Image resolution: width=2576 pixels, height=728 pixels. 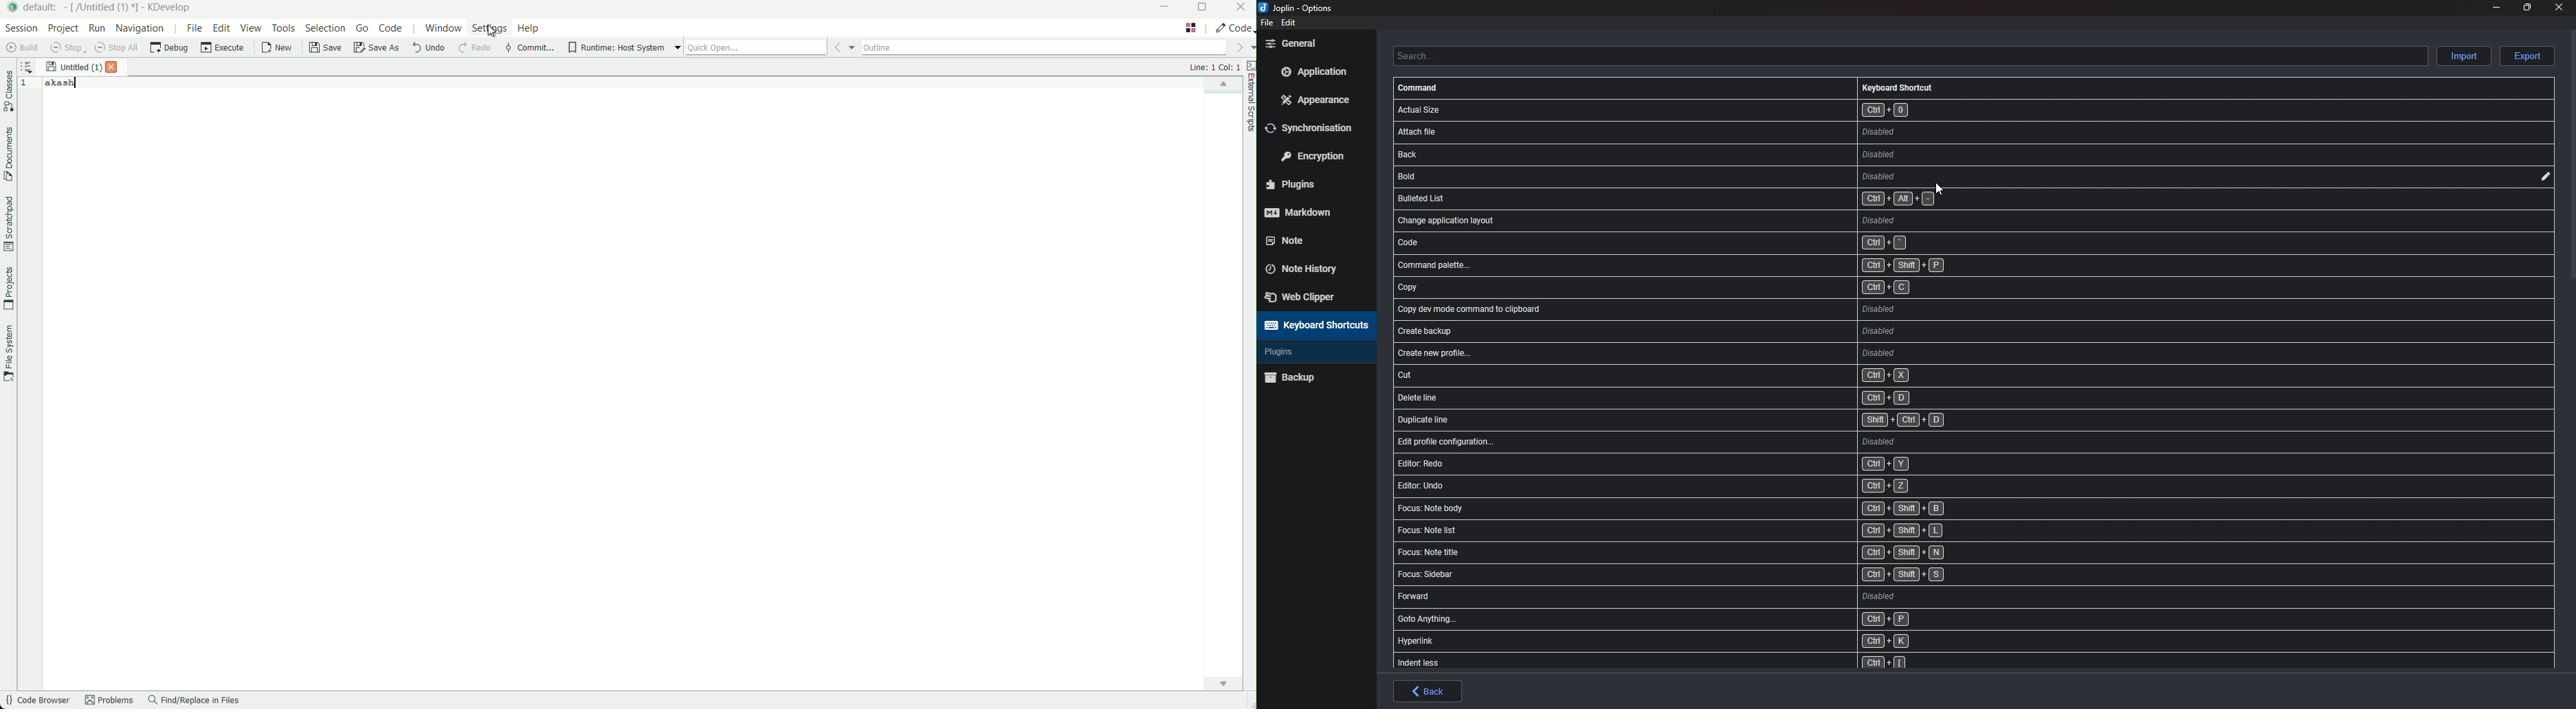 I want to click on minimize, so click(x=2497, y=6).